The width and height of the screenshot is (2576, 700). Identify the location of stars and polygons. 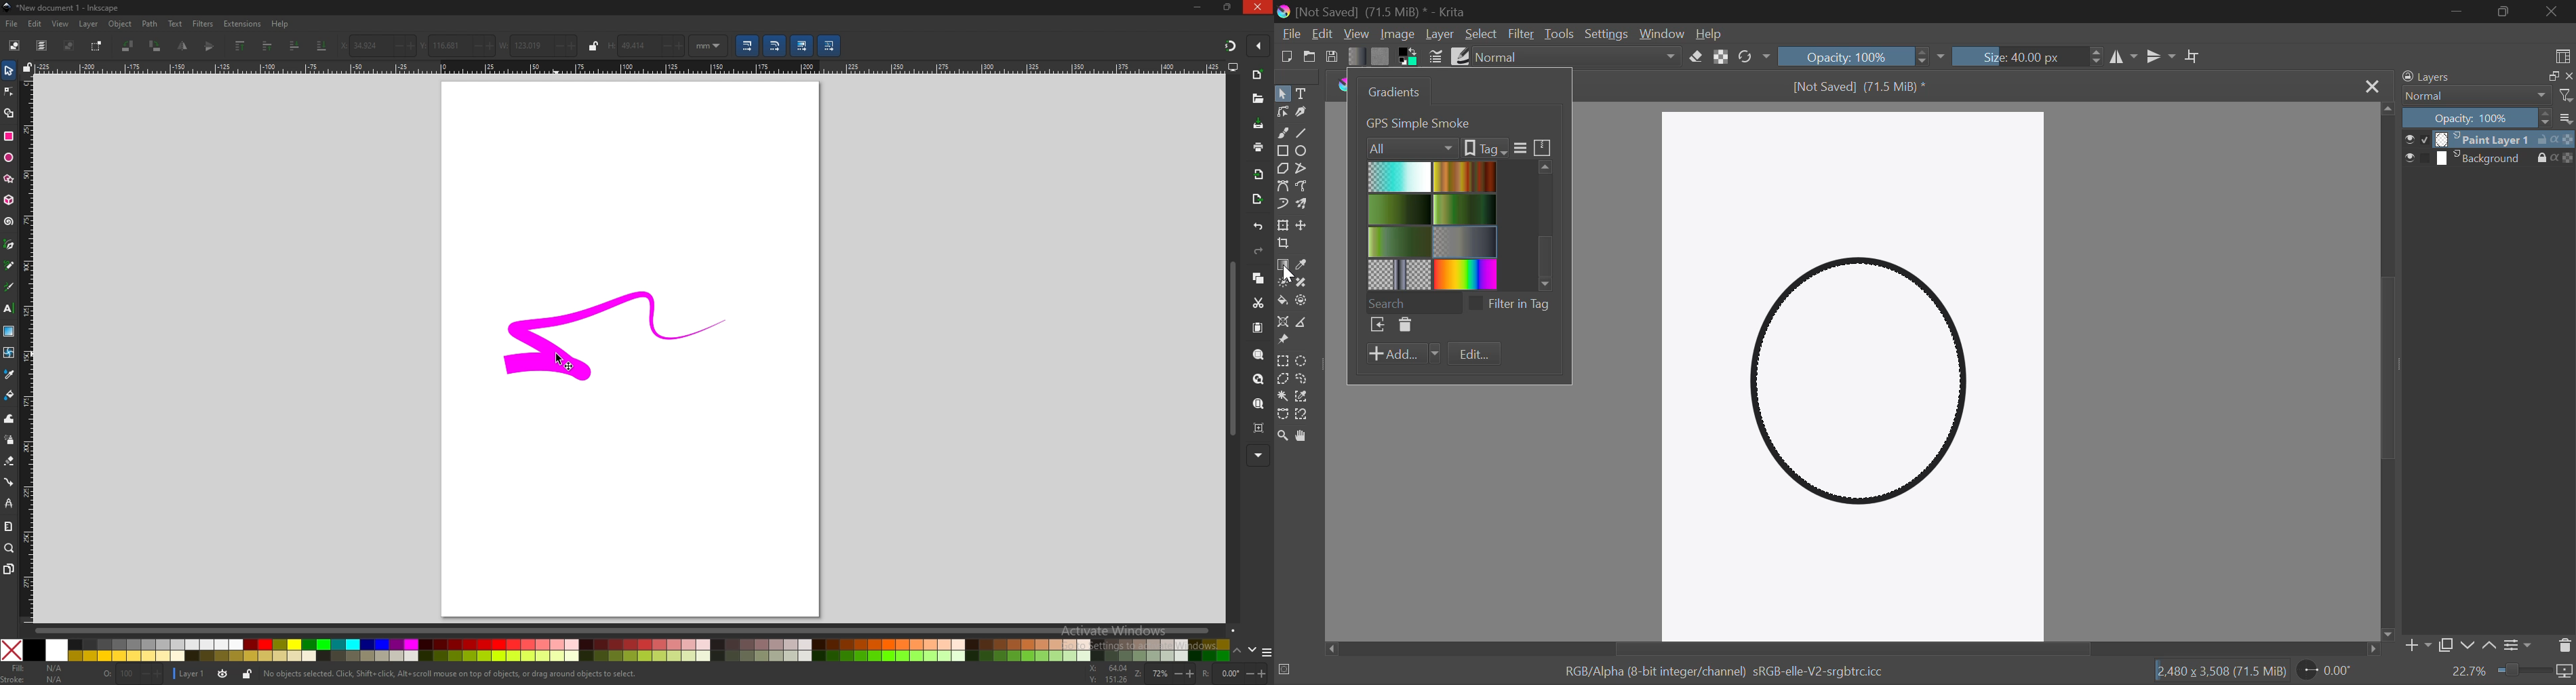
(9, 179).